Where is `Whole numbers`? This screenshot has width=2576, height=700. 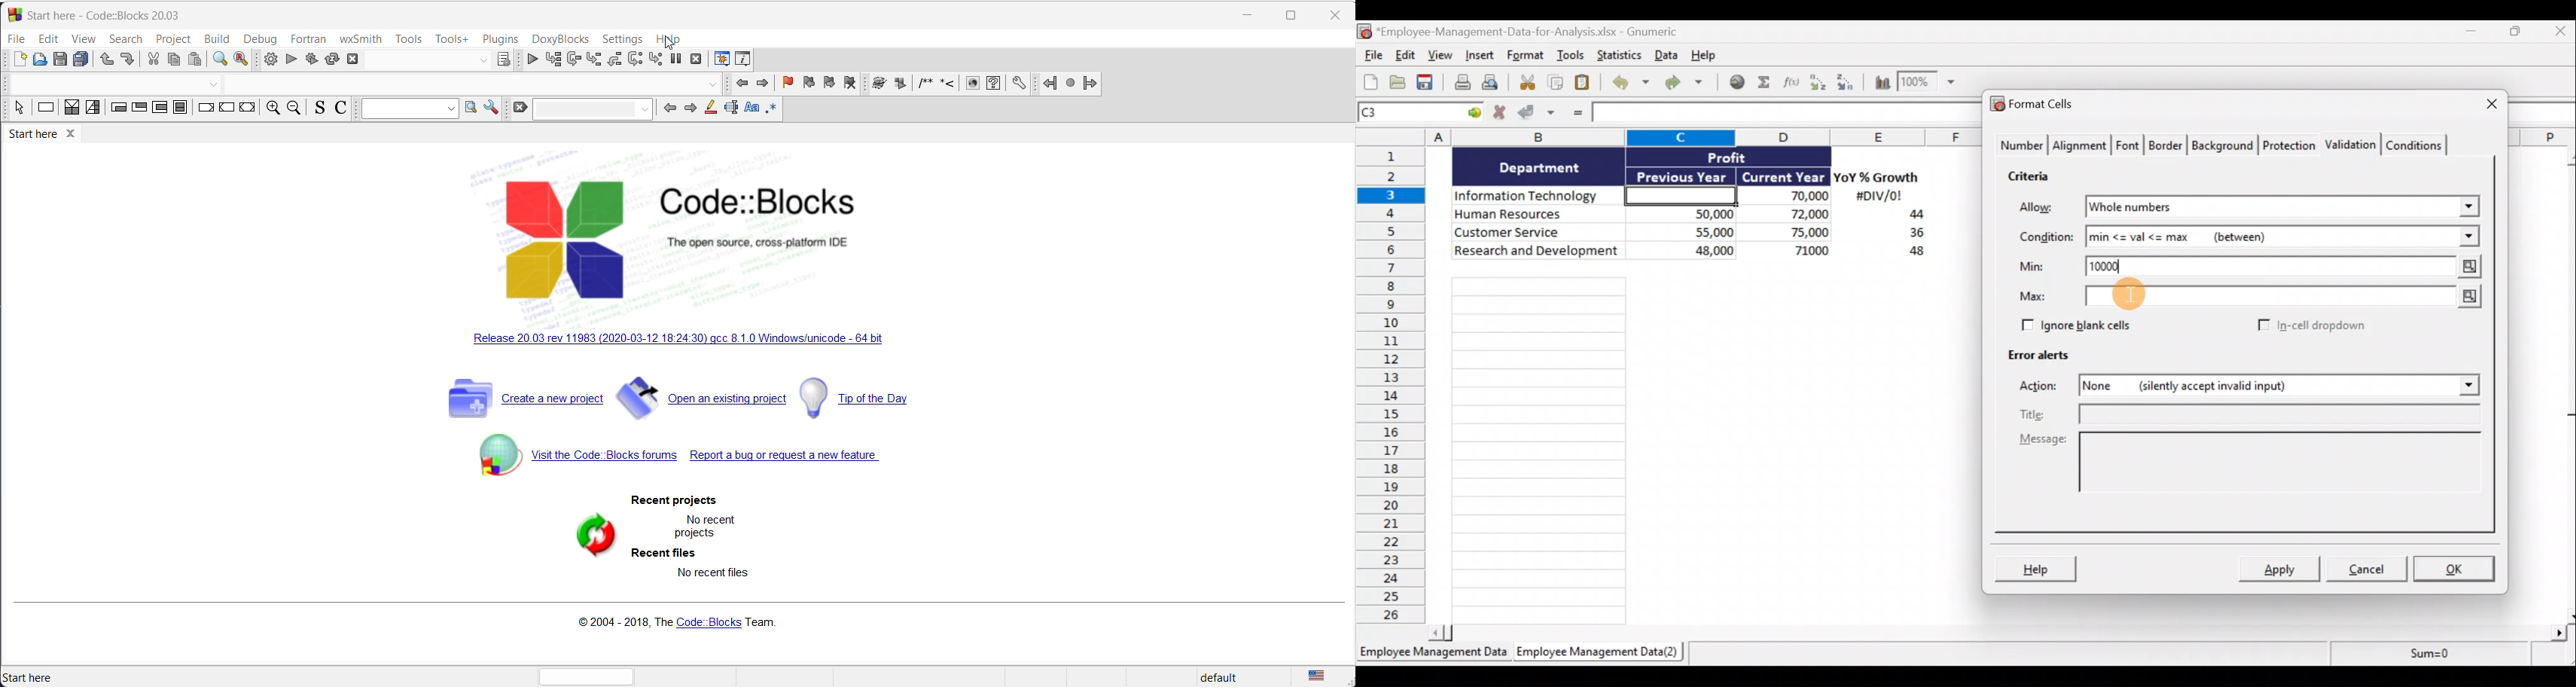
Whole numbers is located at coordinates (2209, 207).